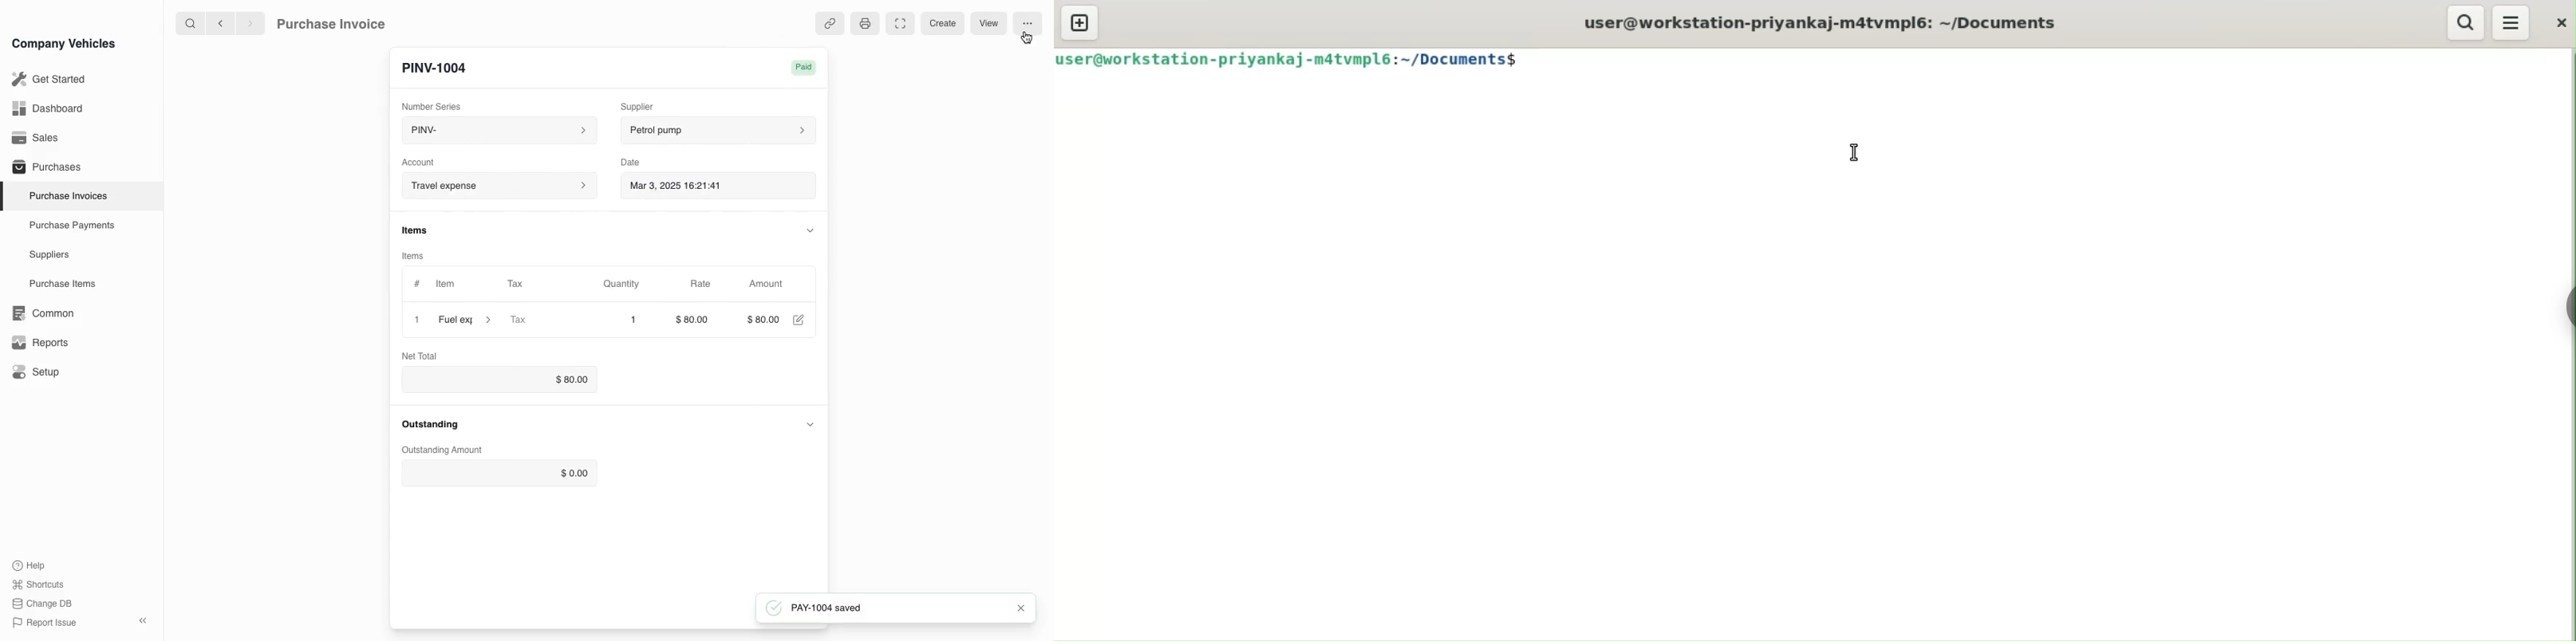  Describe the element at coordinates (57, 284) in the screenshot. I see `Purchase items` at that location.